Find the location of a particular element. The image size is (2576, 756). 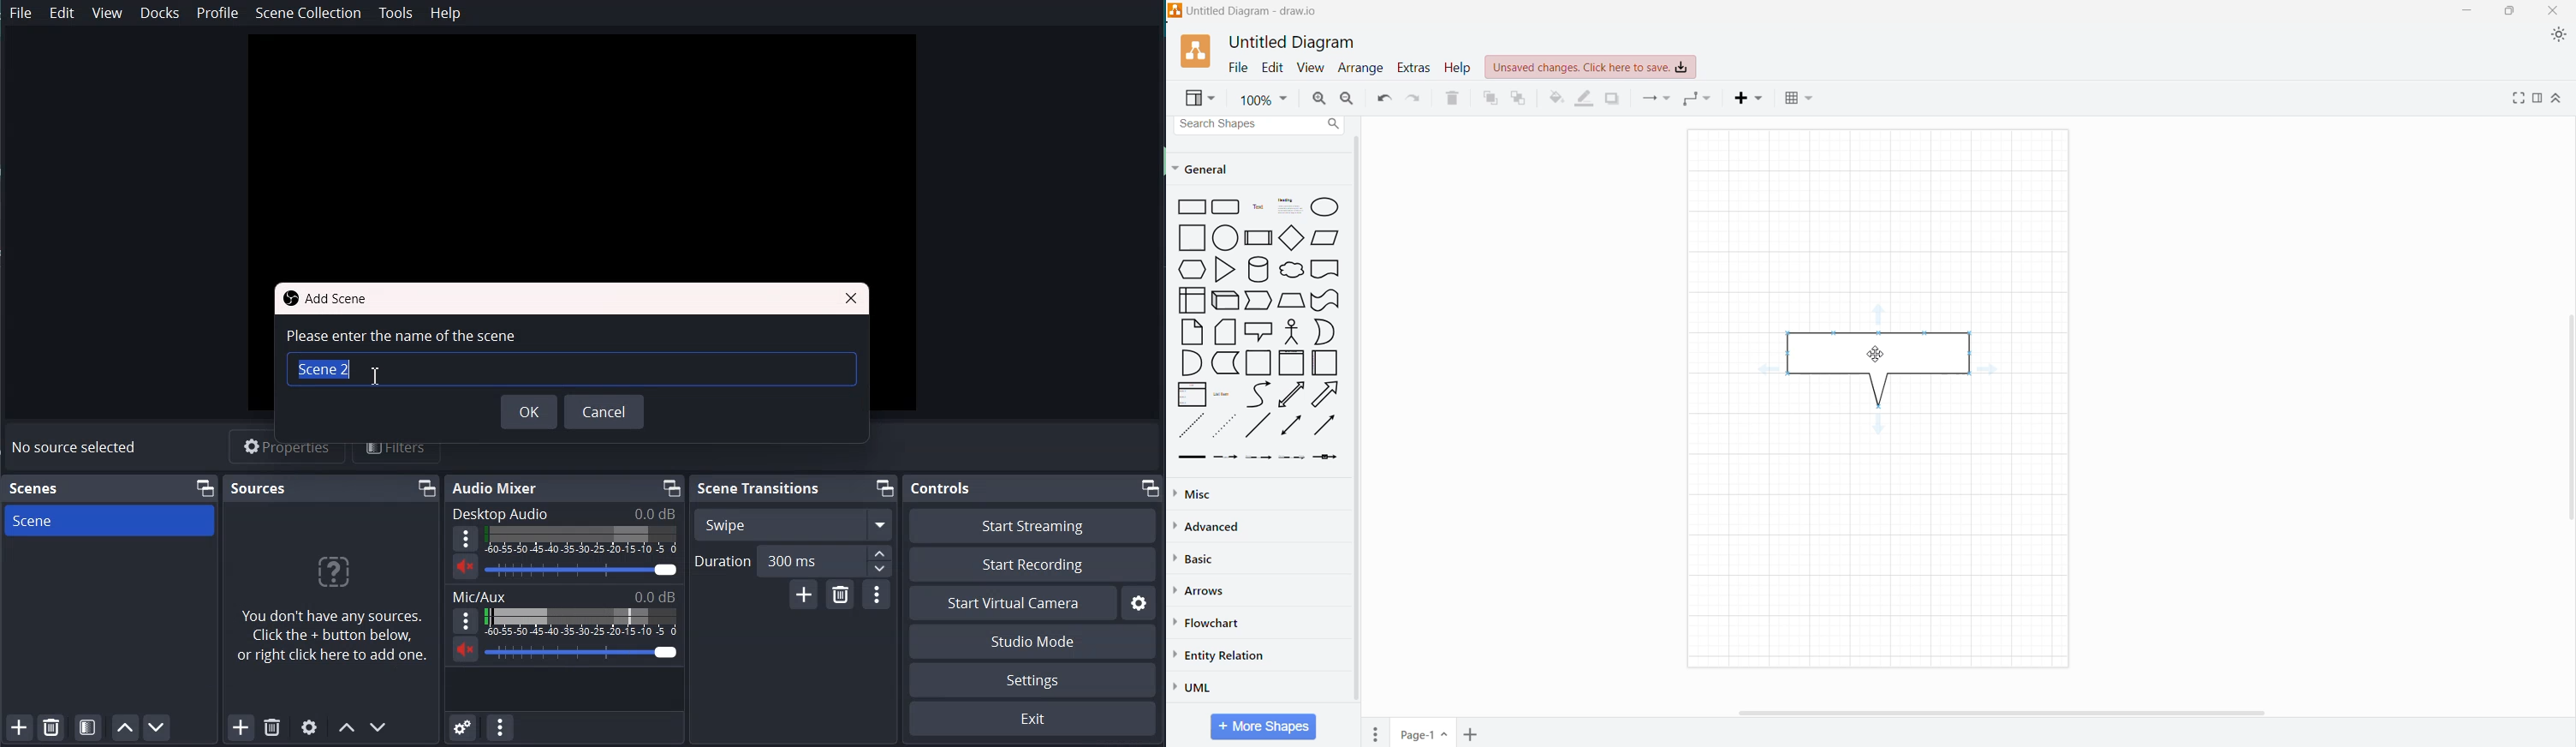

Paper Sheet is located at coordinates (1192, 332).